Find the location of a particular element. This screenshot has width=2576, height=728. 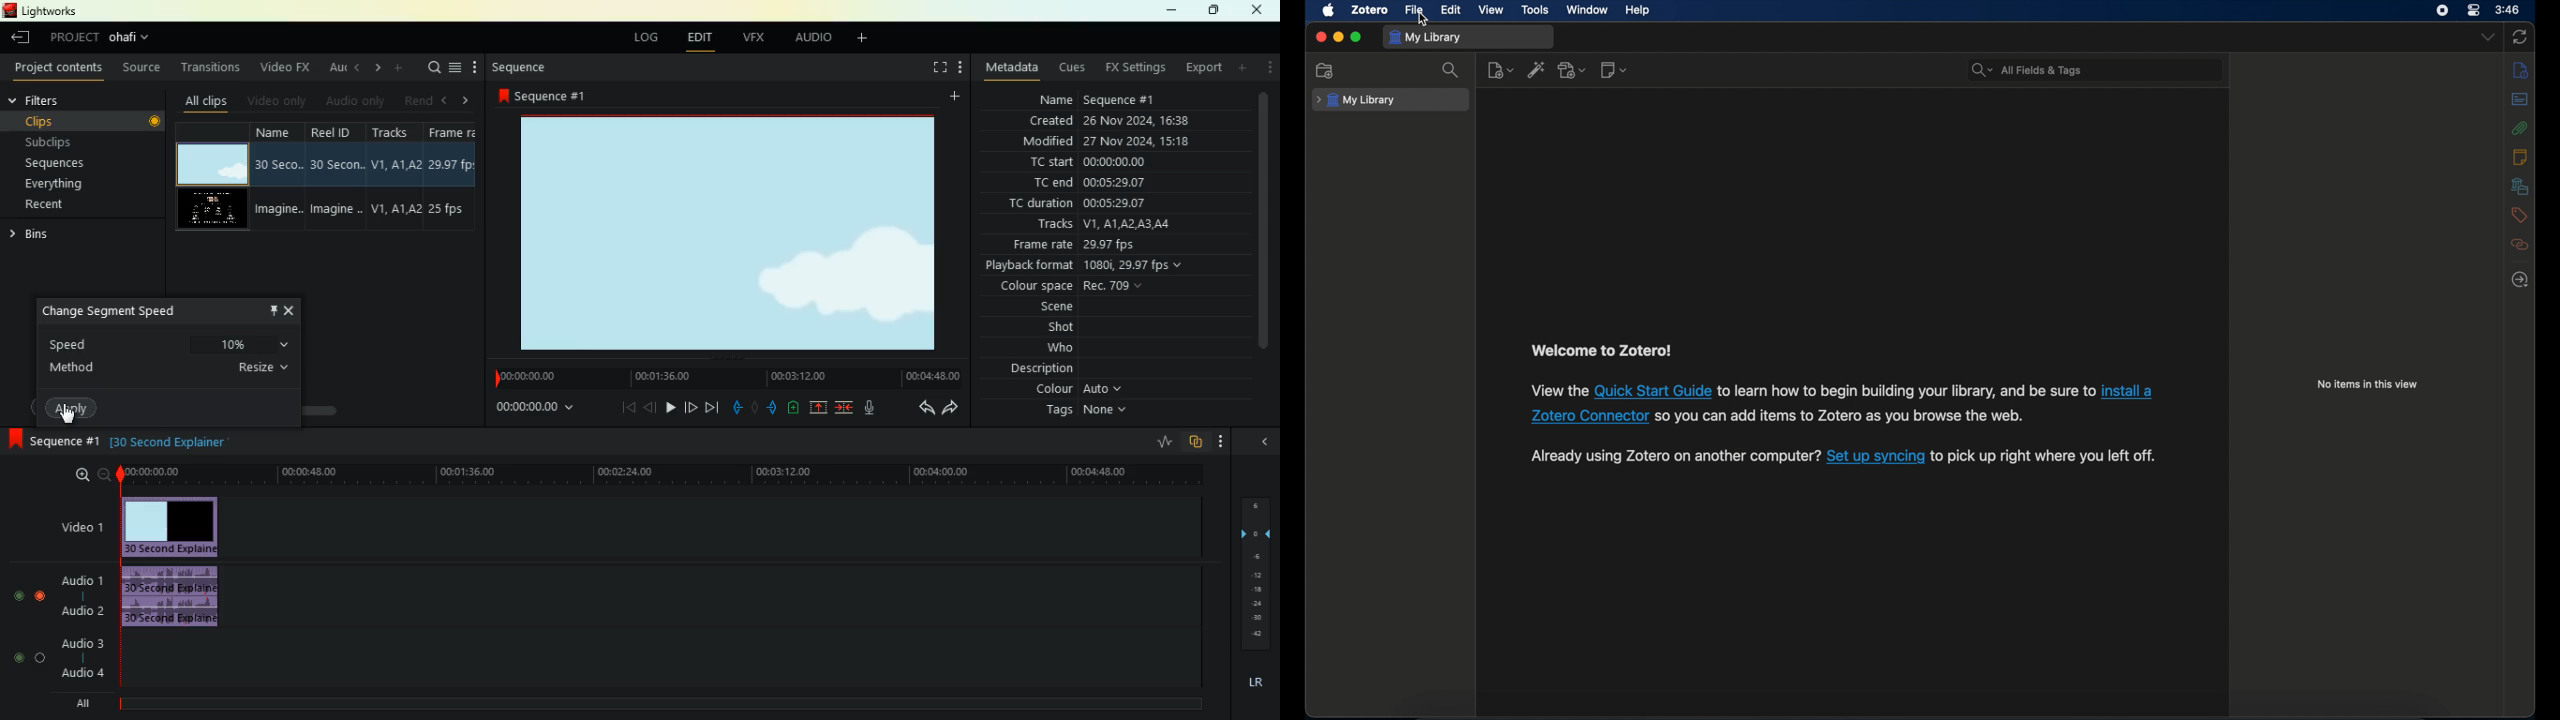

forward is located at coordinates (691, 409).